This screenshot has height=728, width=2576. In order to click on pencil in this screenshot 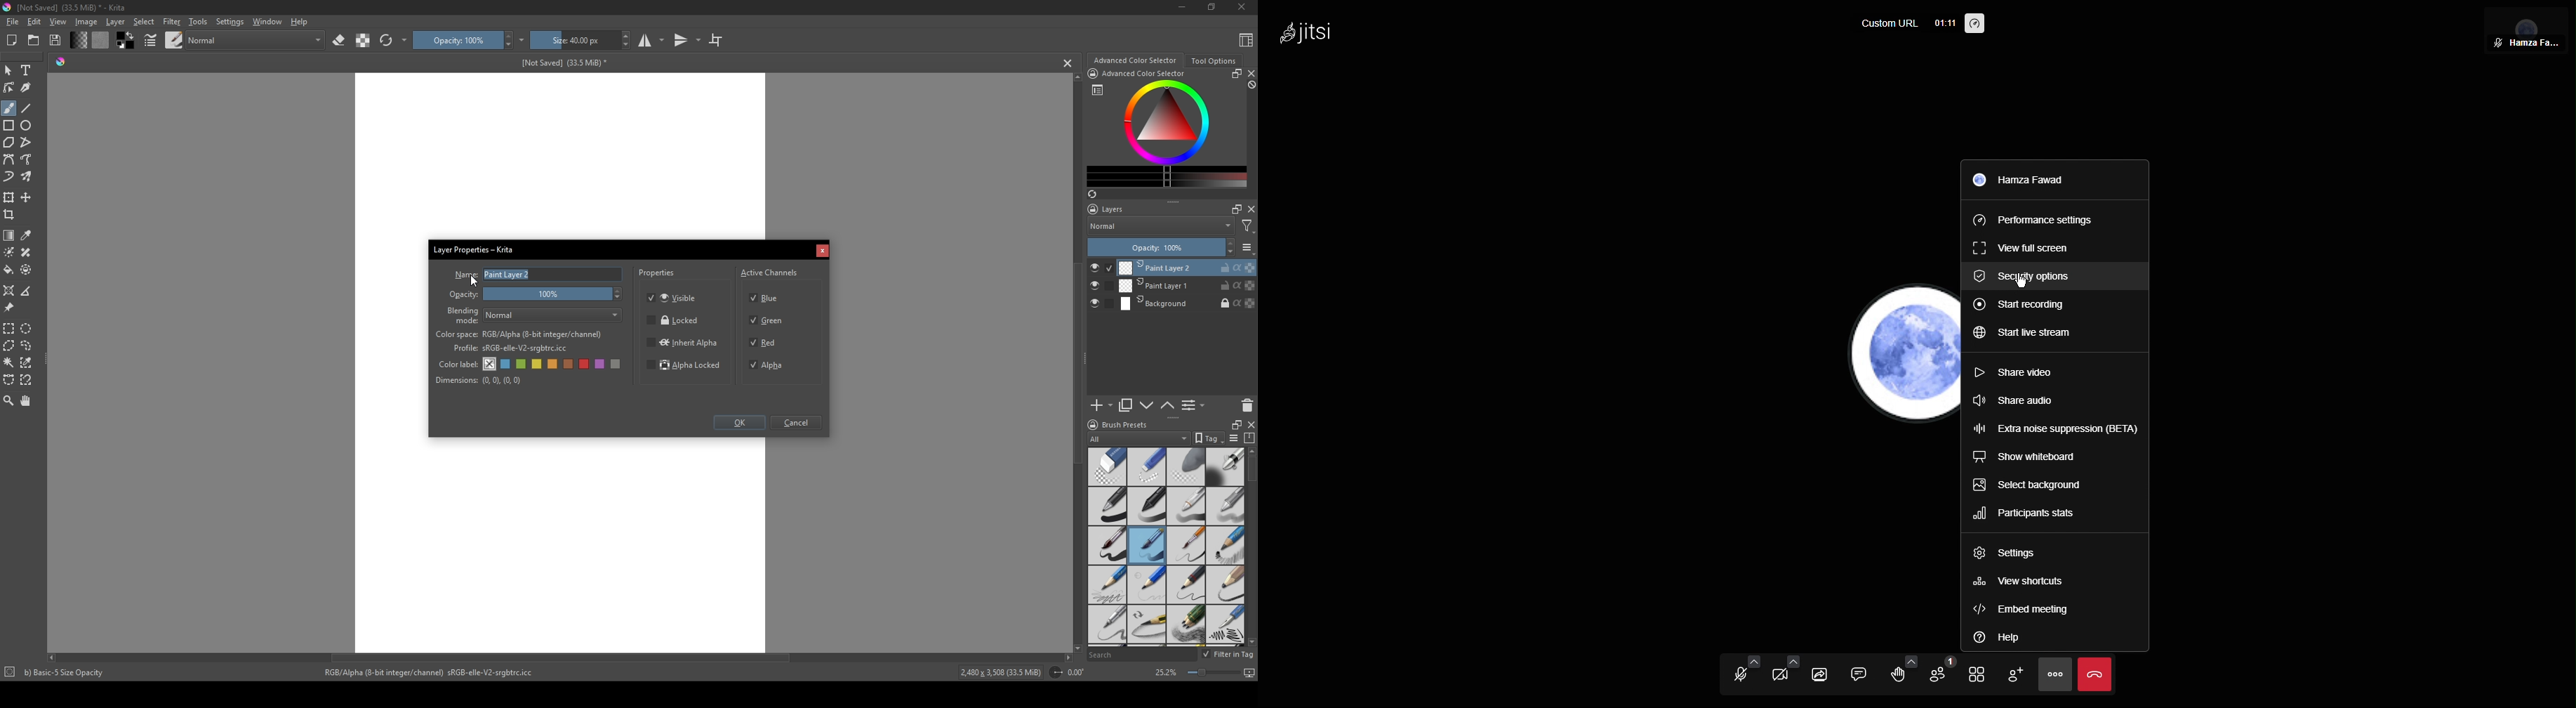, I will do `click(1106, 585)`.